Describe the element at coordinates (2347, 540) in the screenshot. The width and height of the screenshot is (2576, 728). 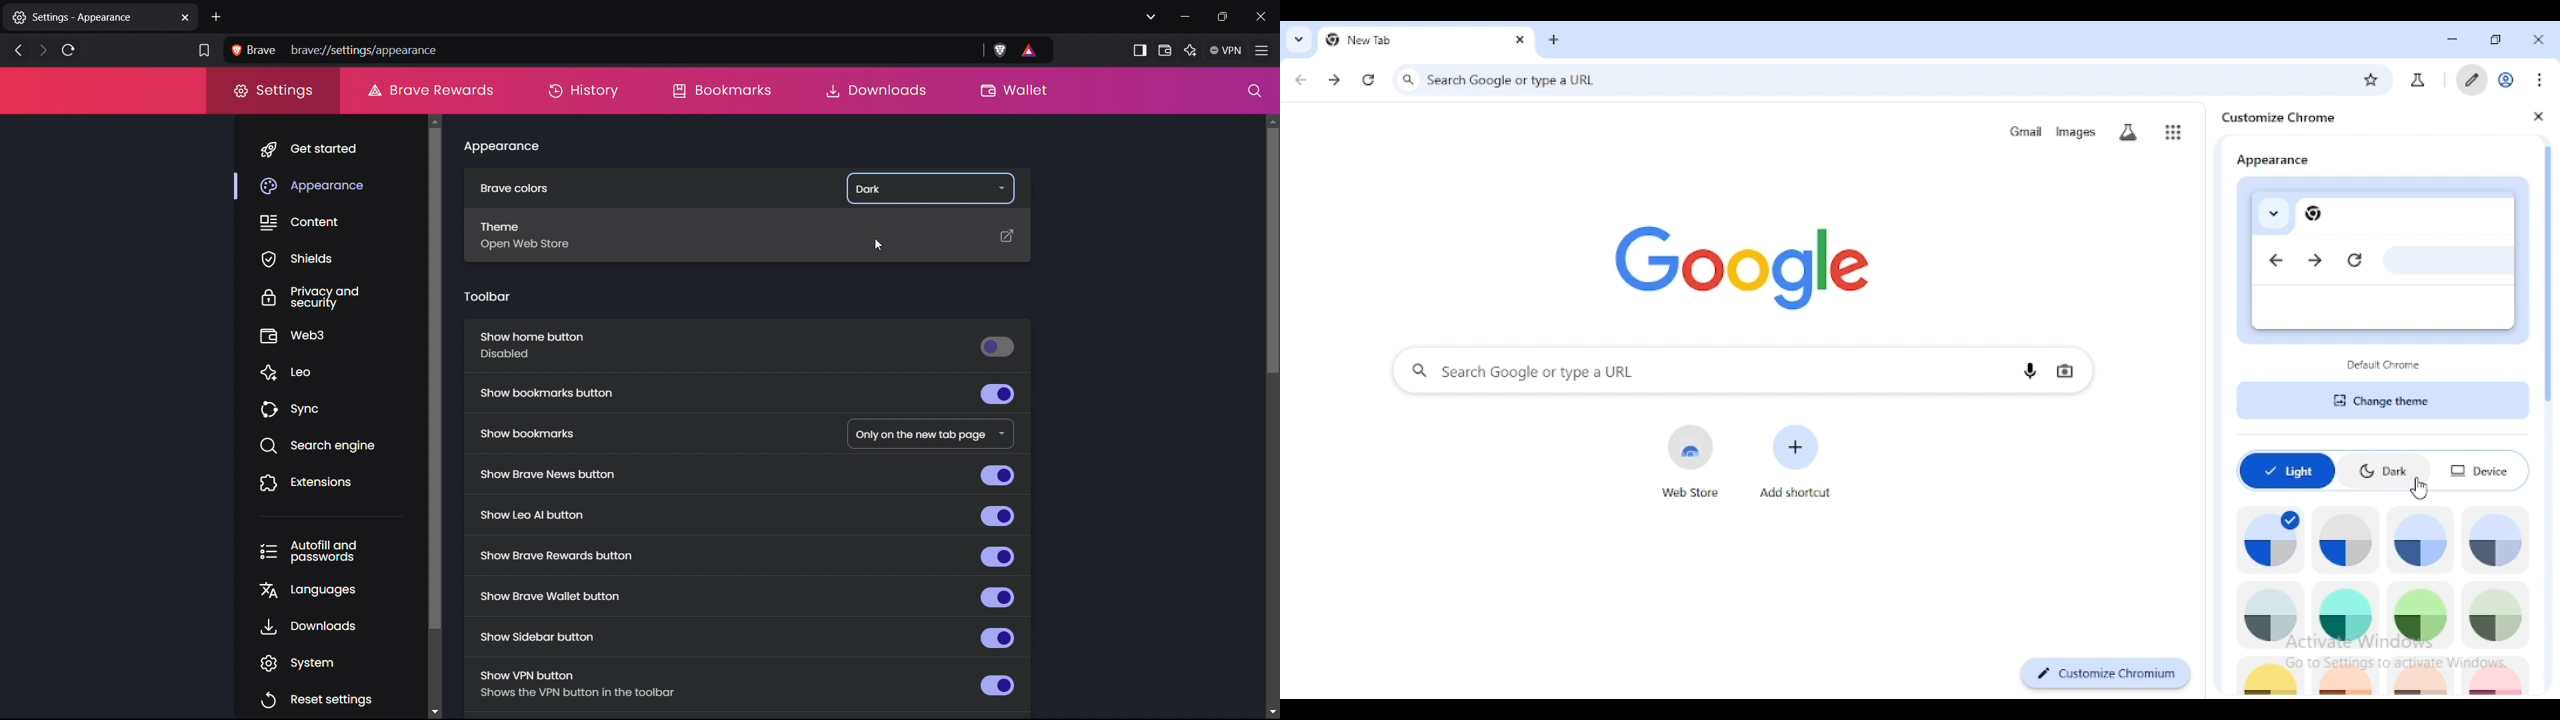
I see `grey default color` at that location.